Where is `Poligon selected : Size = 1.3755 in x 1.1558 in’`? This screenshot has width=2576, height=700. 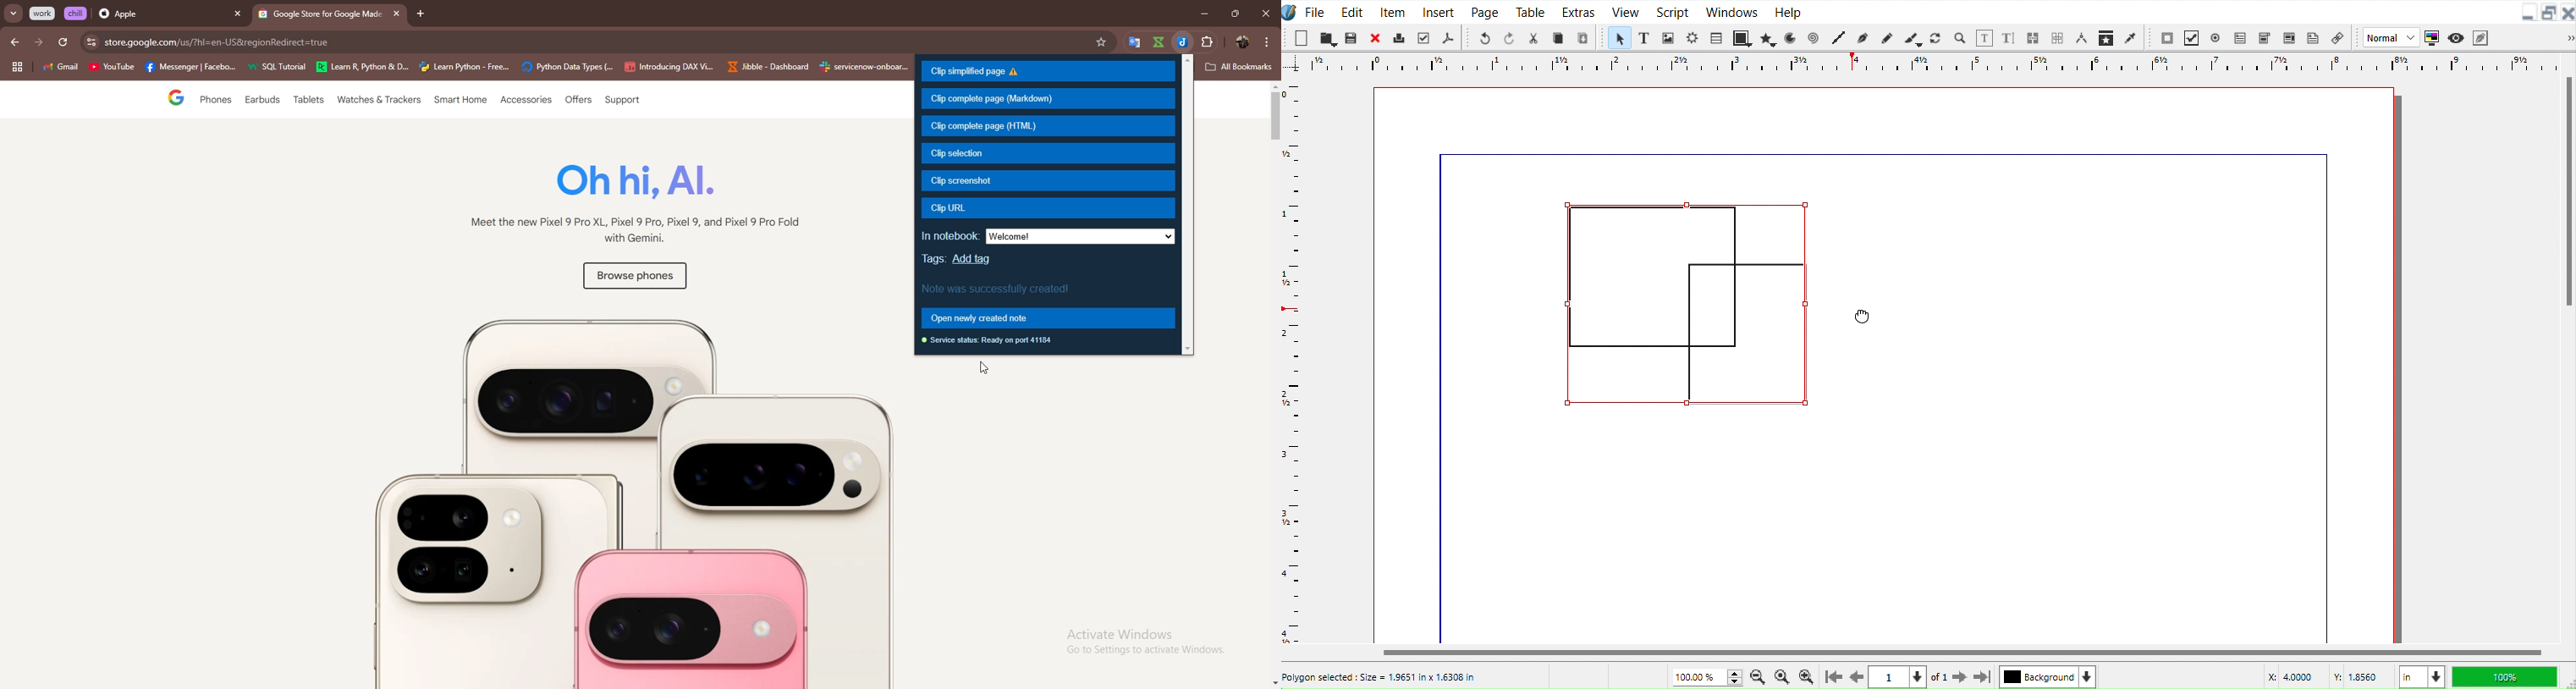 Poligon selected : Size = 1.3755 in x 1.1558 in’ is located at coordinates (1401, 676).